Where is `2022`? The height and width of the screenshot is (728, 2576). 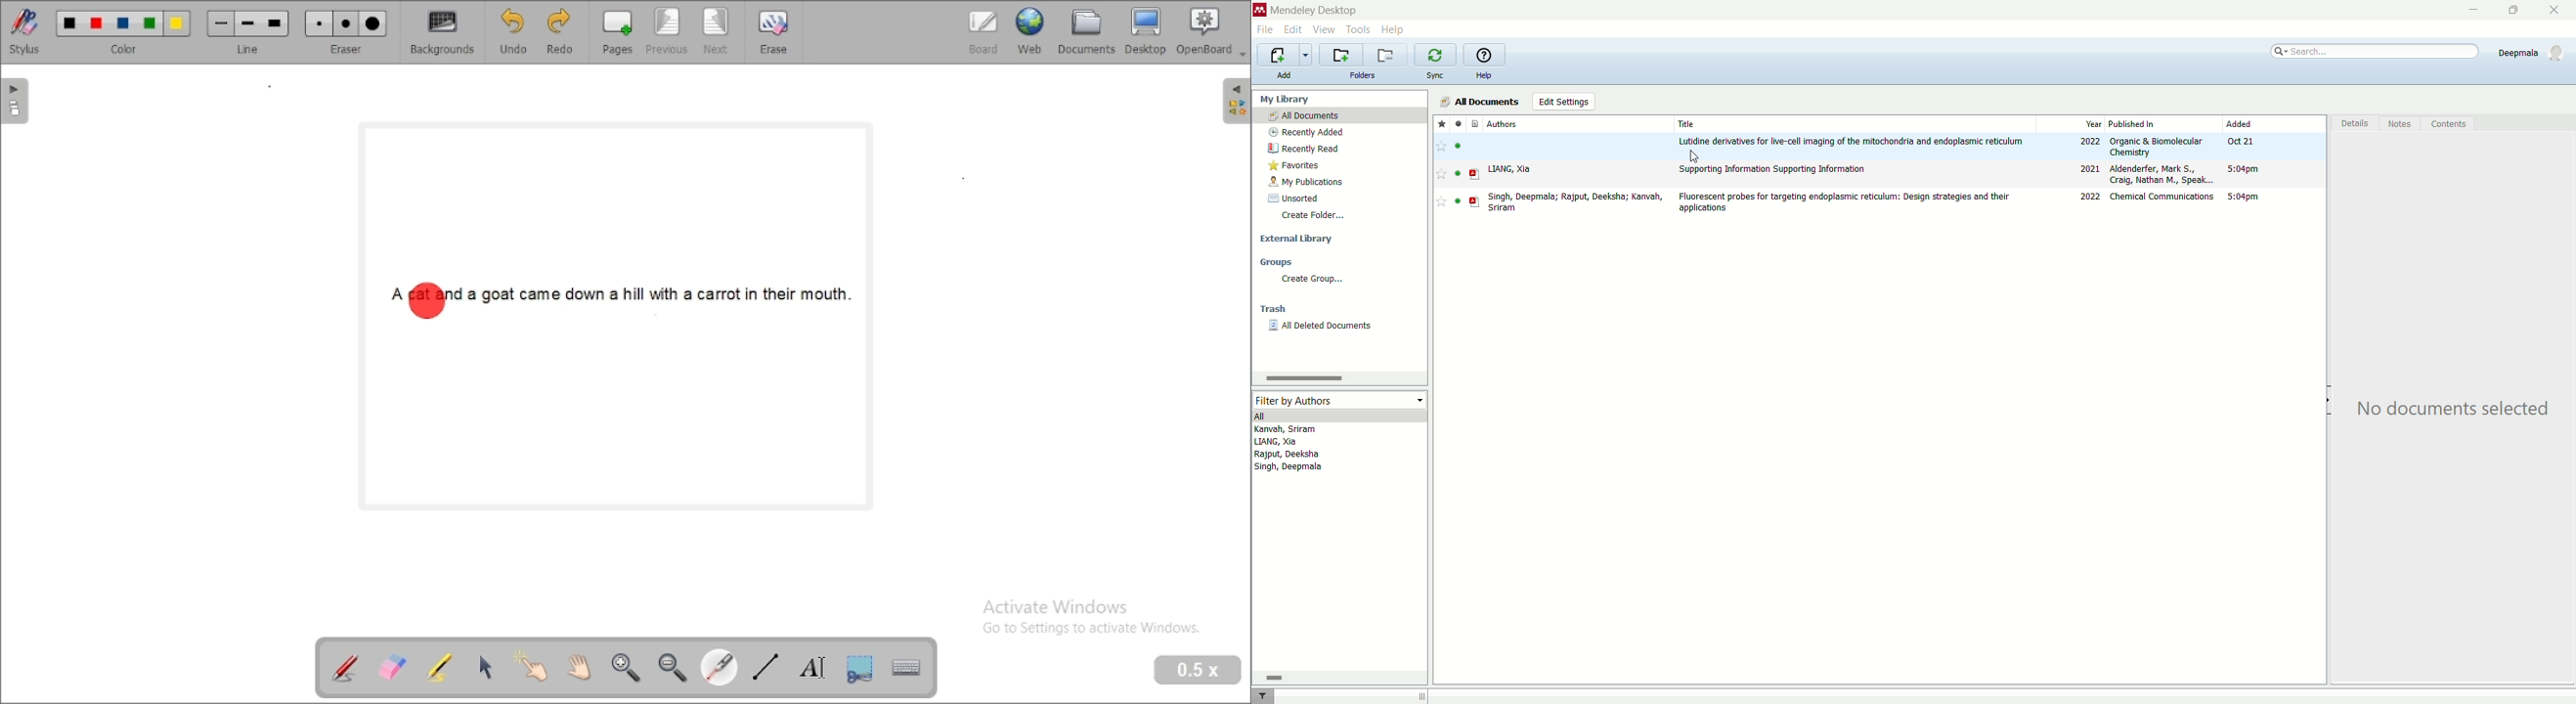 2022 is located at coordinates (2090, 197).